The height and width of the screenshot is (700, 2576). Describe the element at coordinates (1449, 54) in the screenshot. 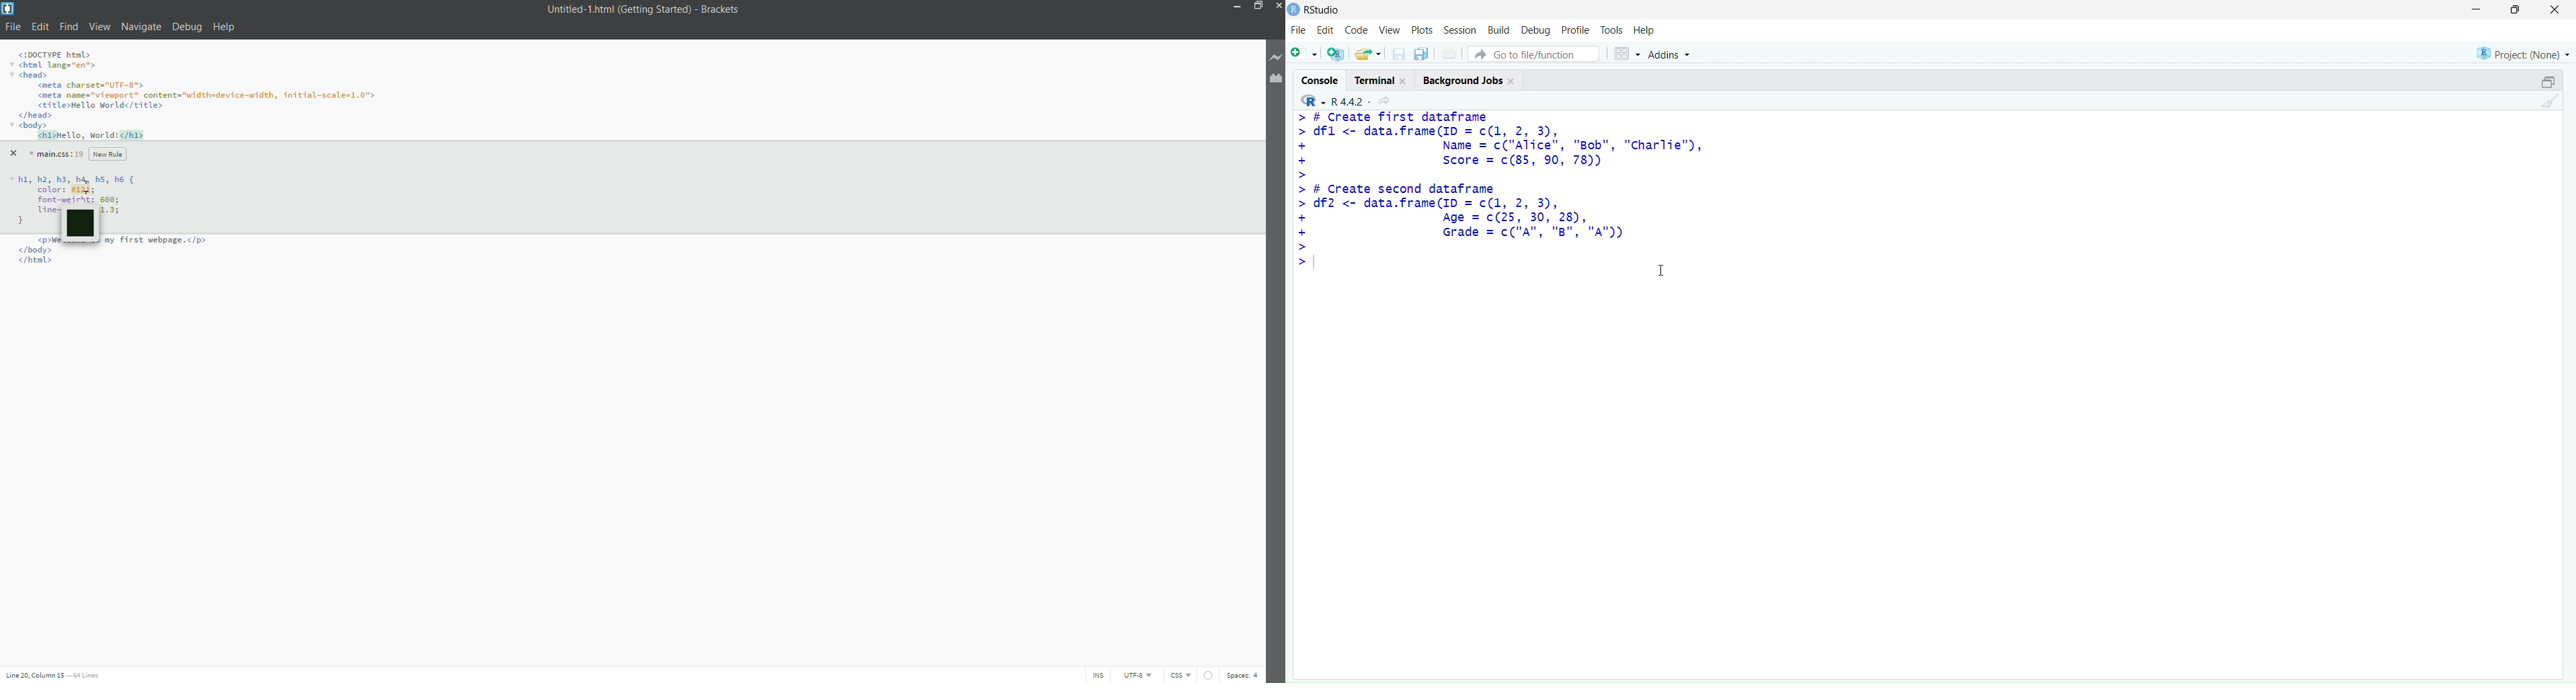

I see `print` at that location.